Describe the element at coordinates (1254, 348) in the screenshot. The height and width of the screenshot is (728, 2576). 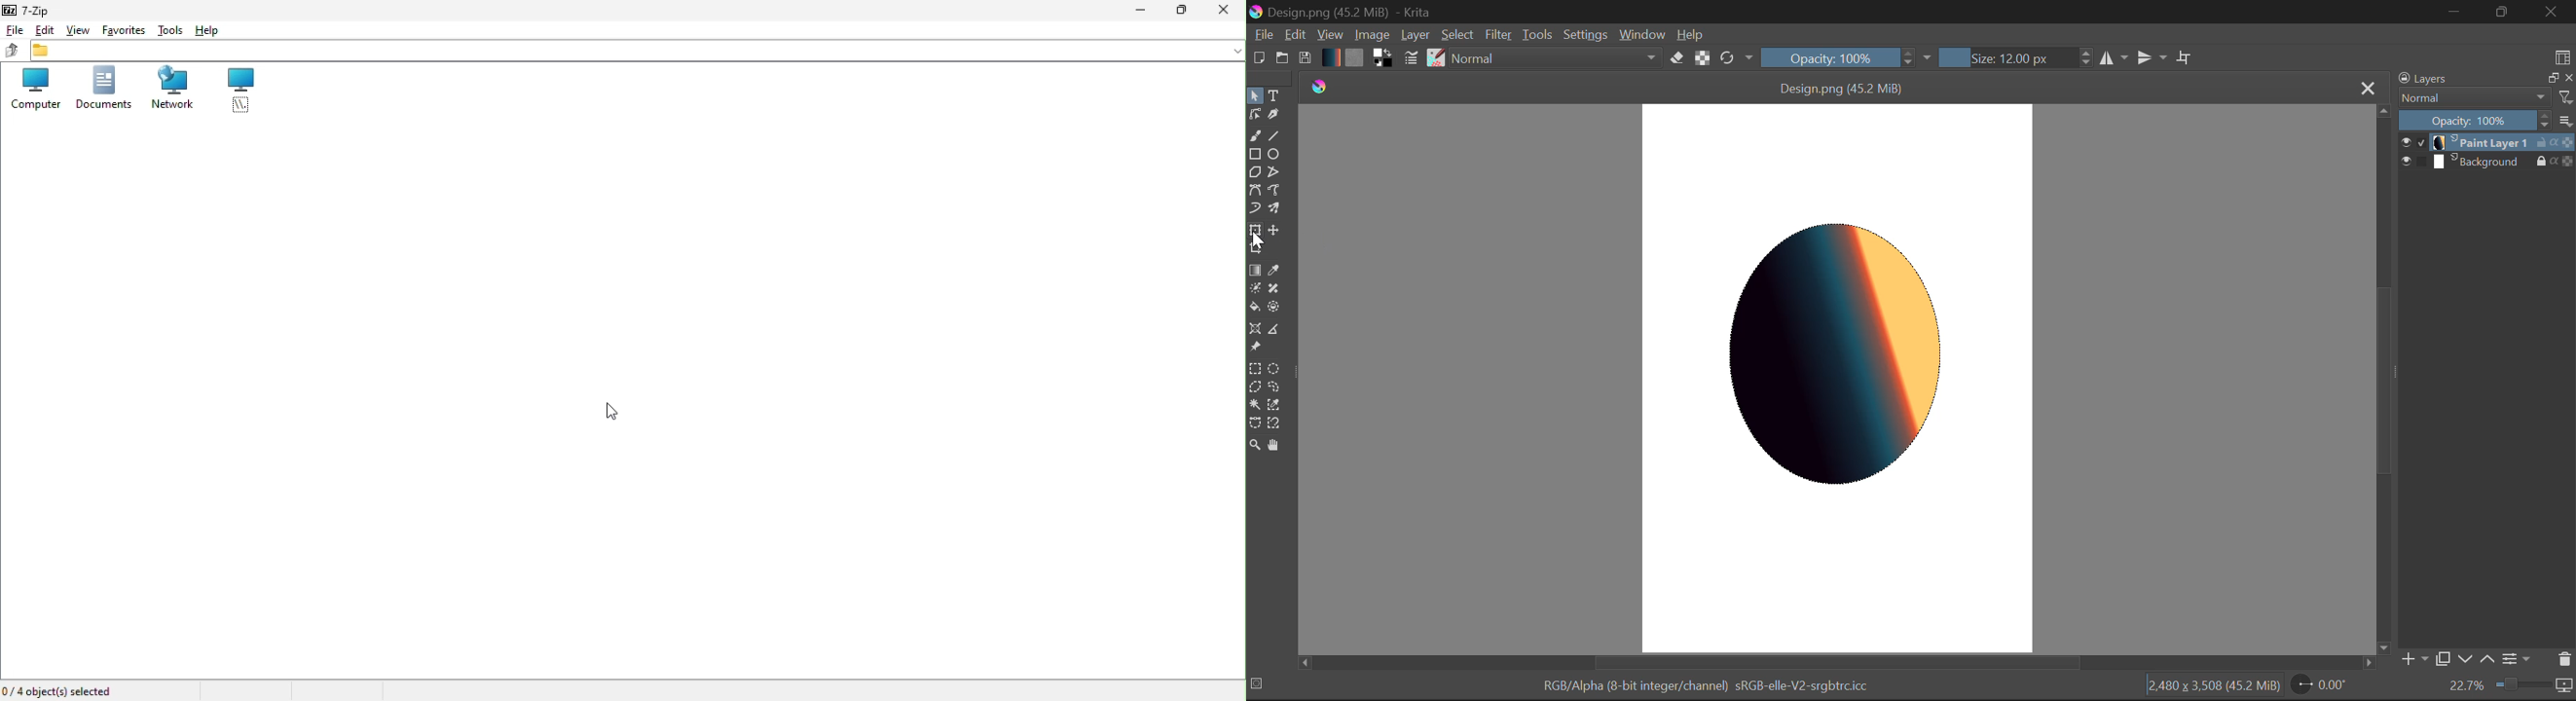
I see `Reference Image` at that location.